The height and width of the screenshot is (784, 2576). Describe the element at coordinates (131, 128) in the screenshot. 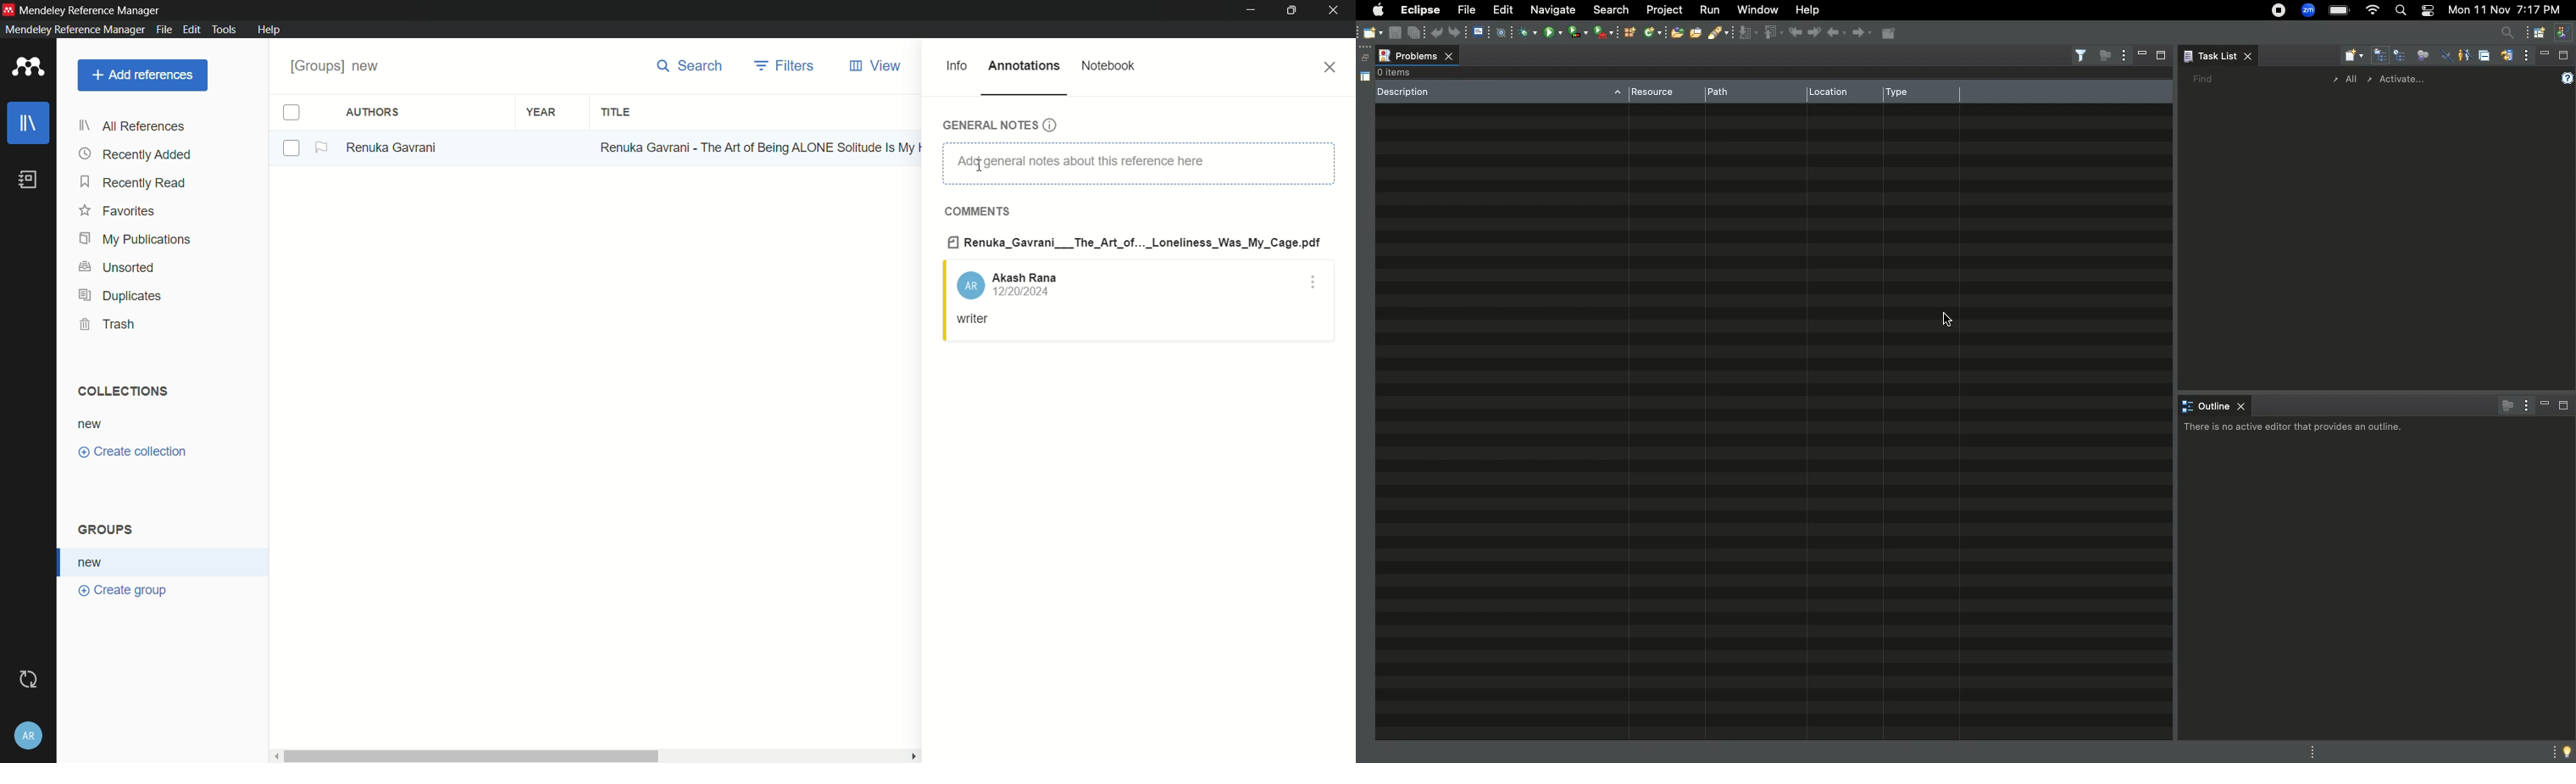

I see `all references` at that location.